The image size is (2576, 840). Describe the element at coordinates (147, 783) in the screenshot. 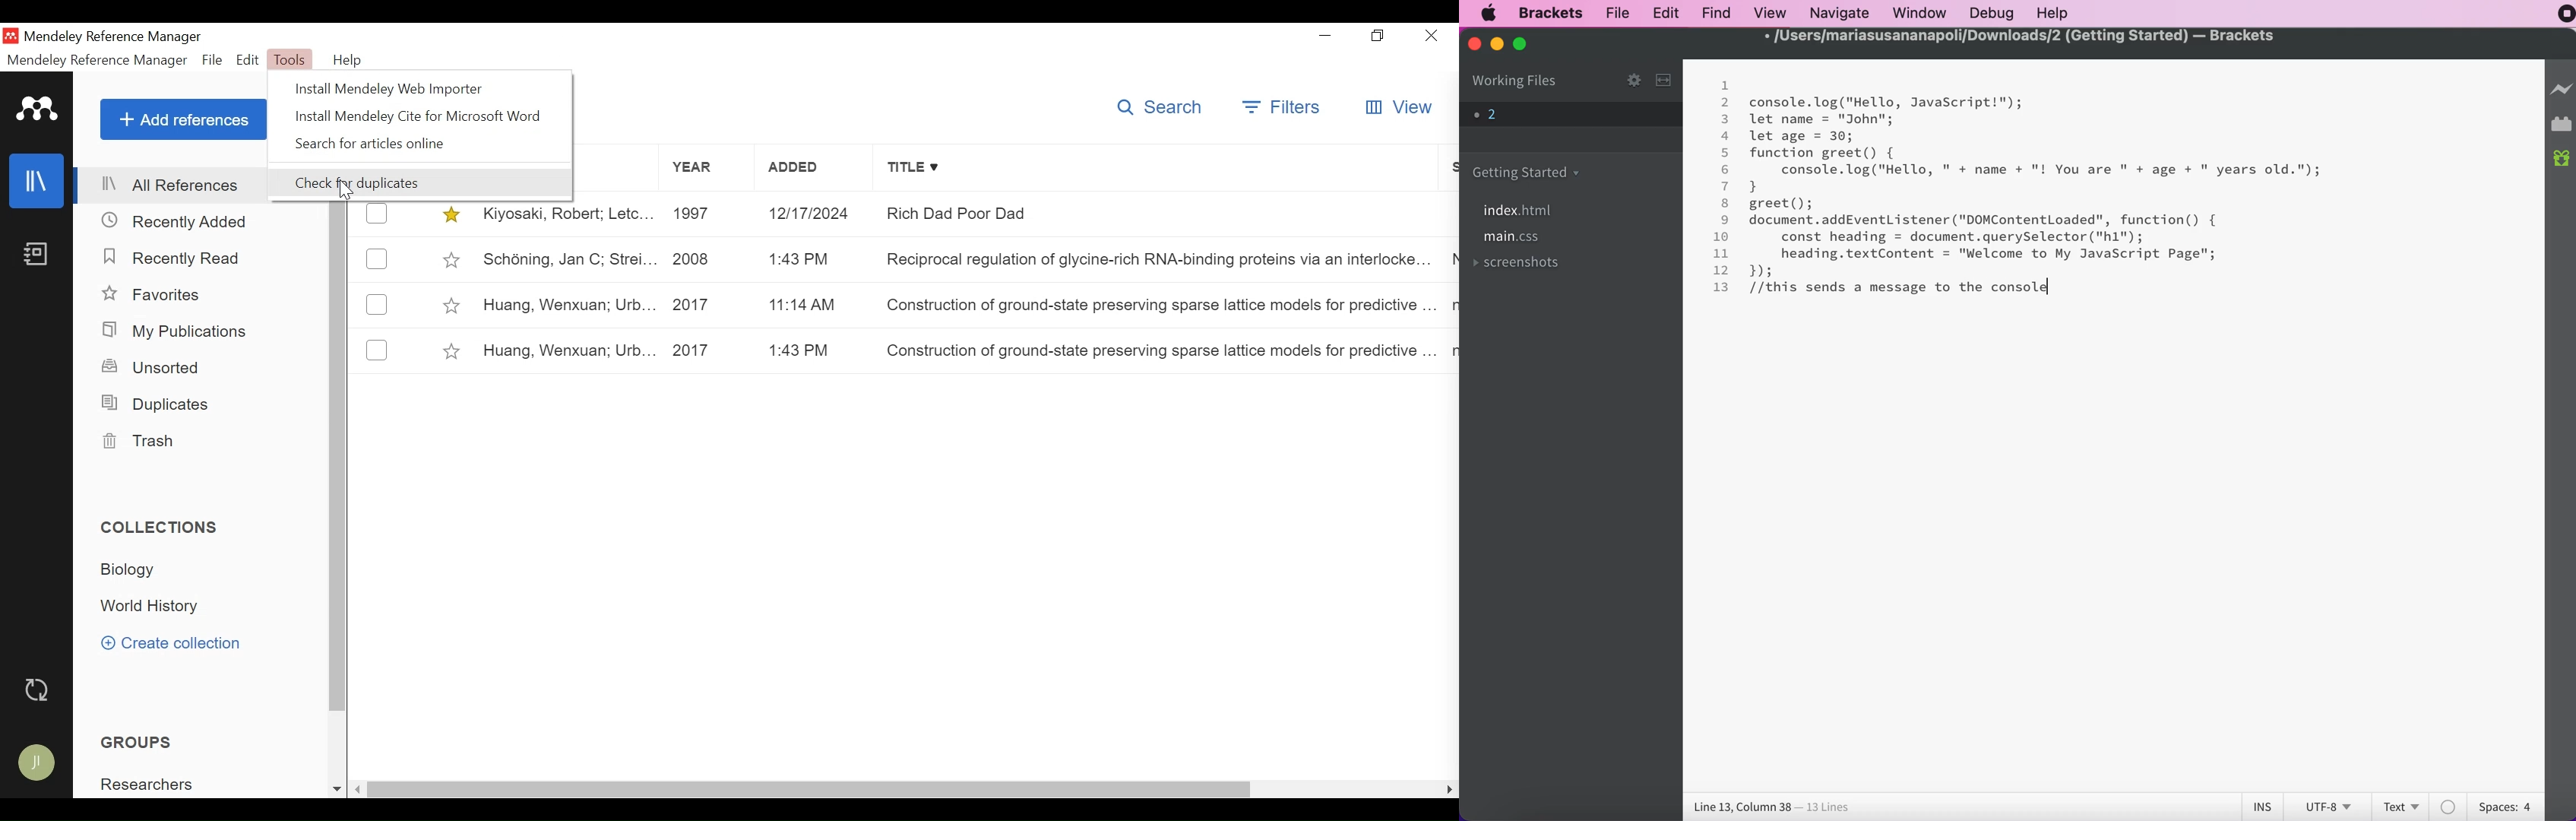

I see `Group` at that location.